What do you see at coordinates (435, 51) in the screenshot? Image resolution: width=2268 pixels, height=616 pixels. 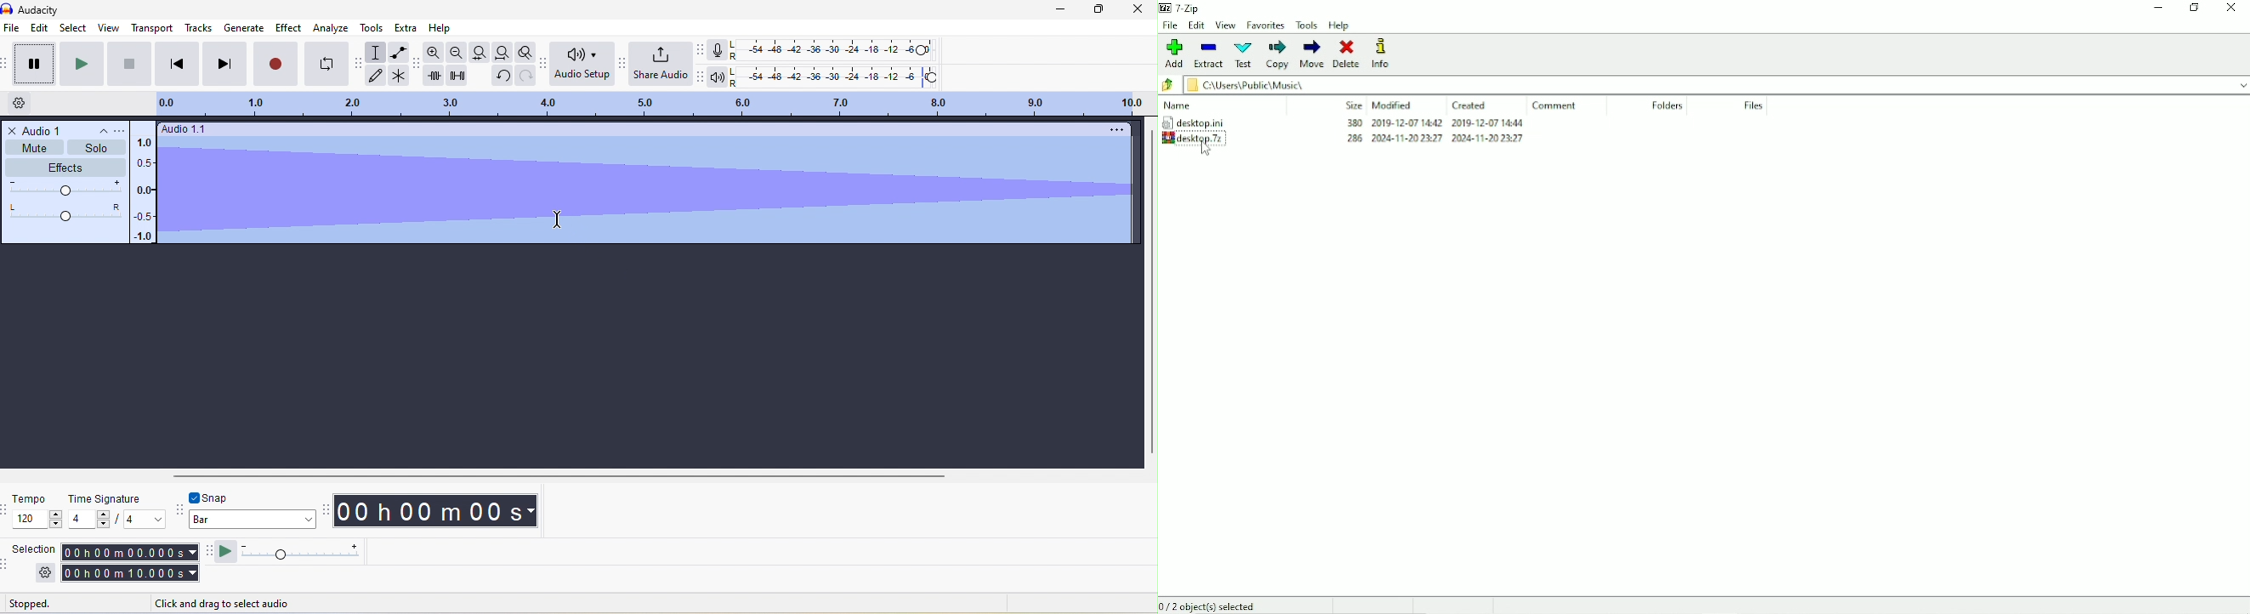 I see `zoom in ` at bounding box center [435, 51].